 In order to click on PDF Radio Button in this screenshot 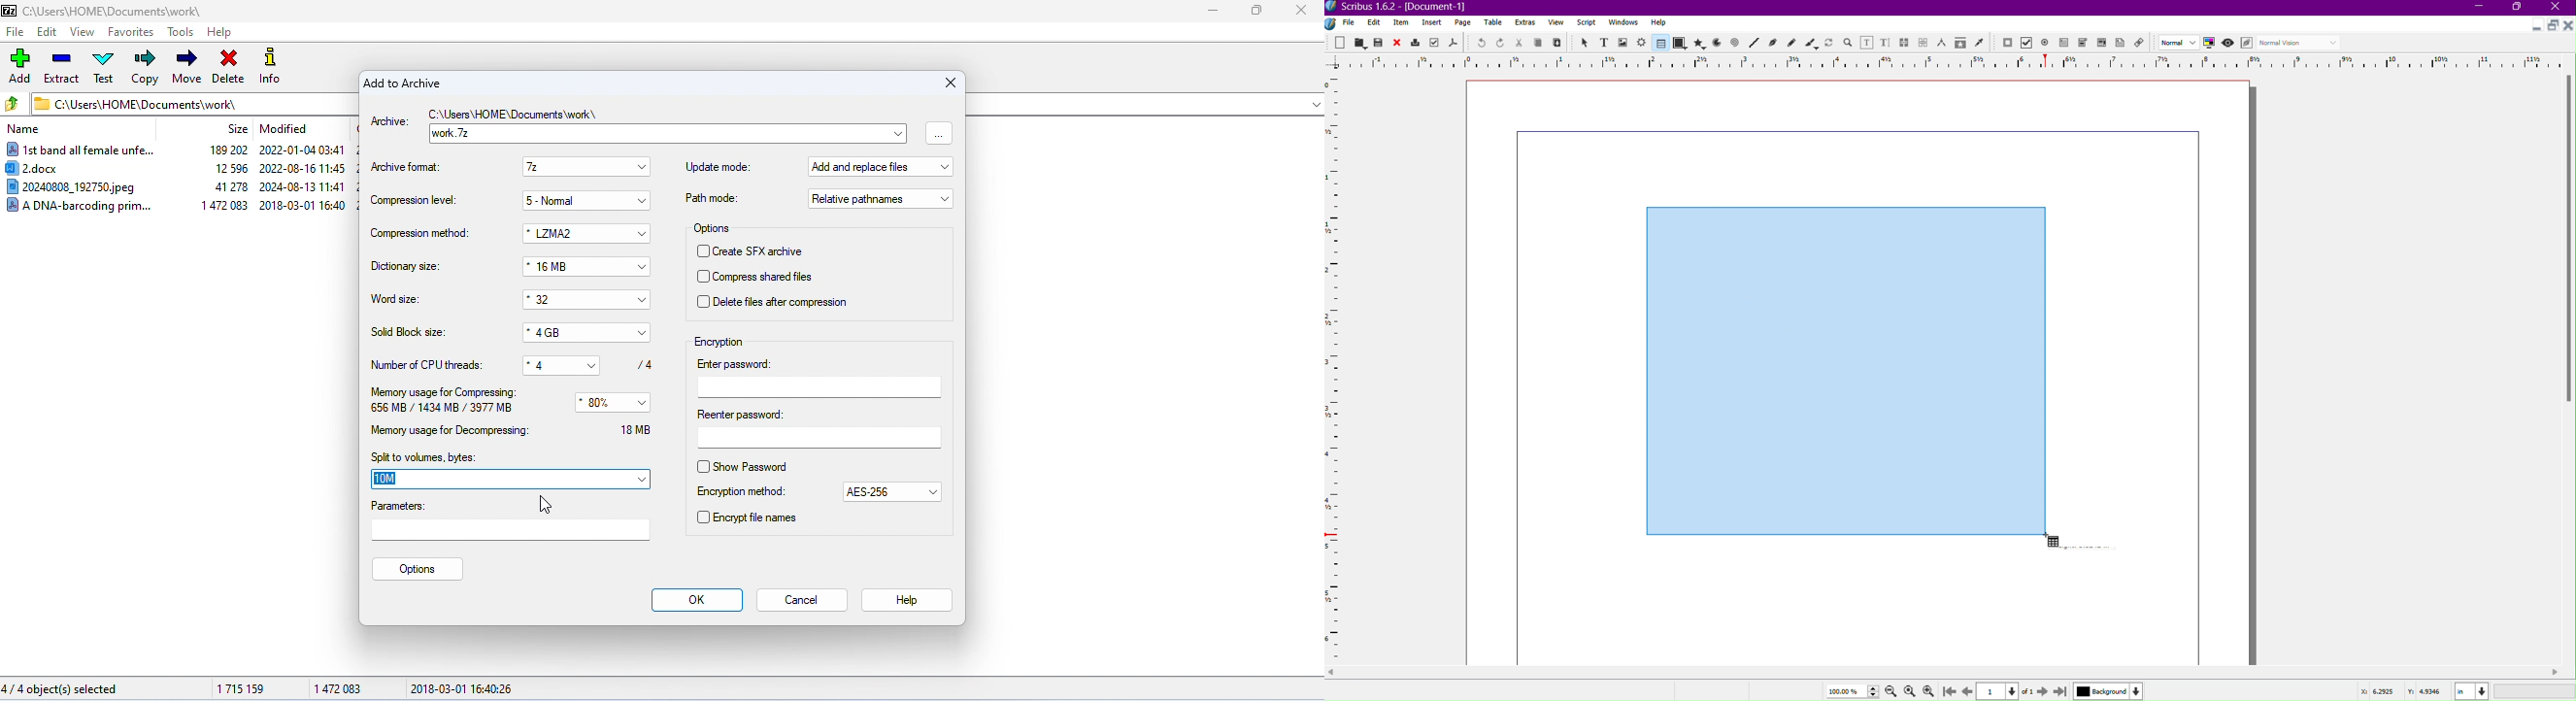, I will do `click(2048, 42)`.